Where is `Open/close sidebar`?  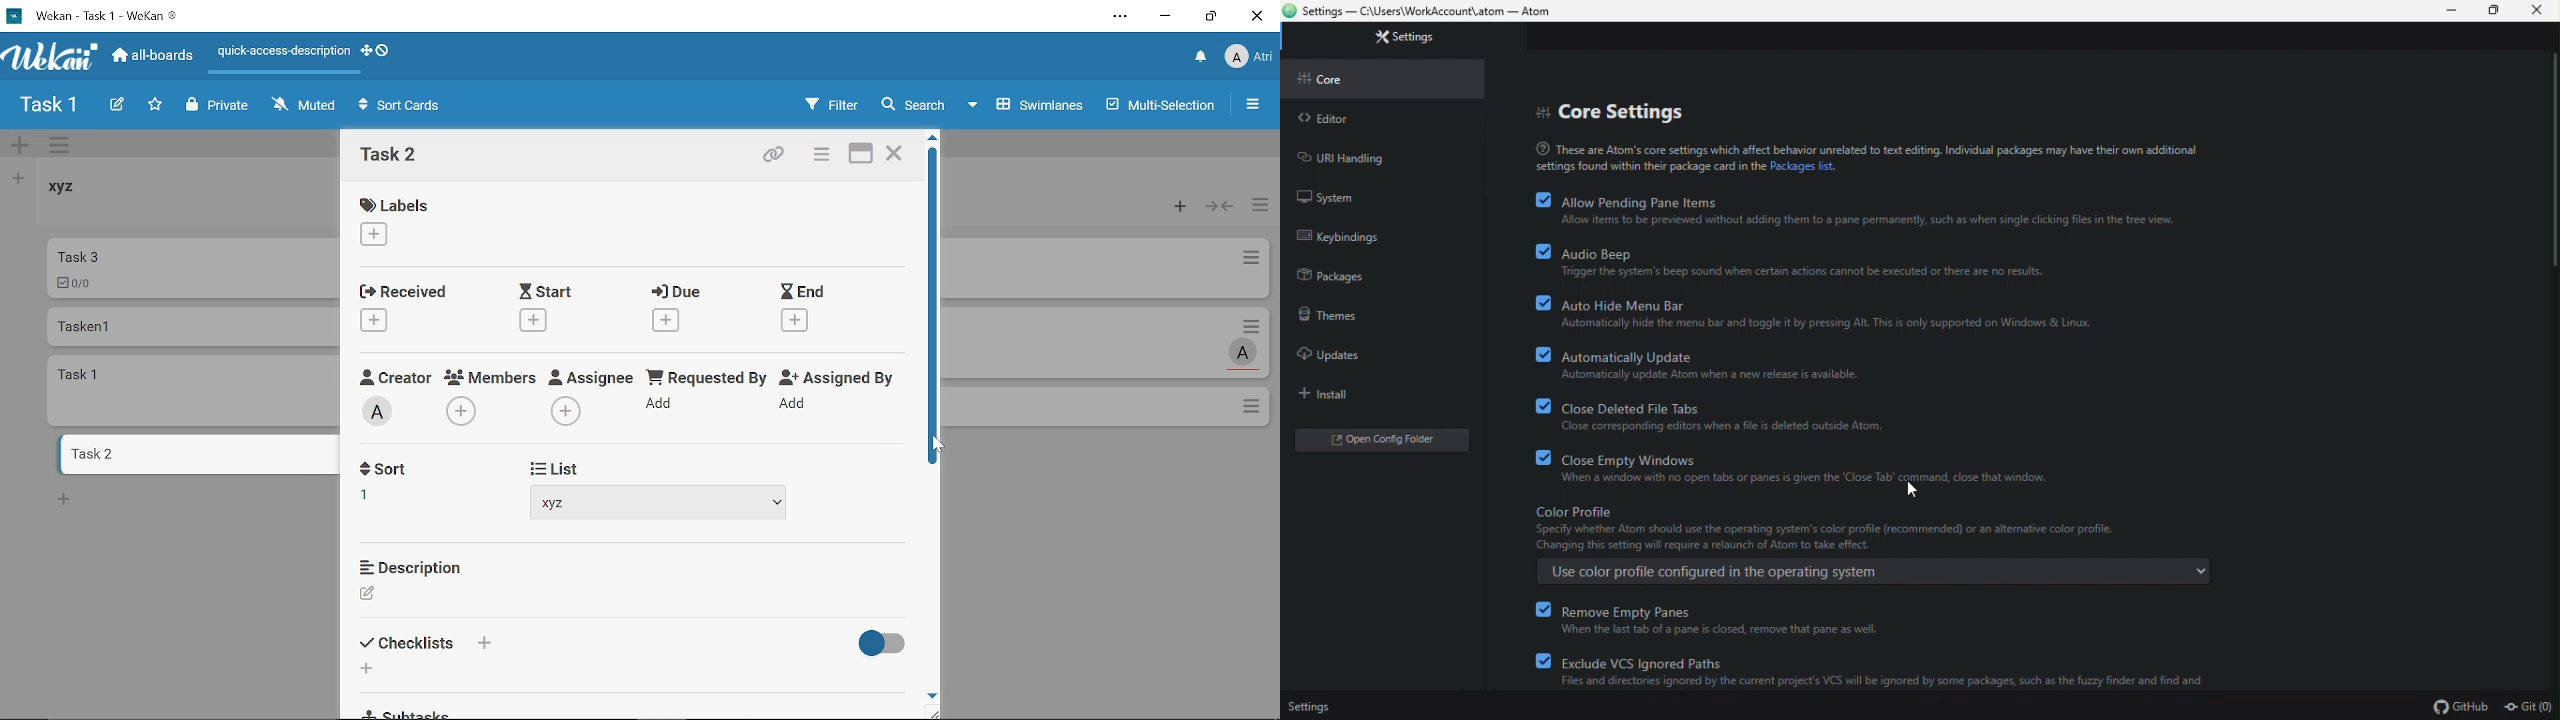
Open/close sidebar is located at coordinates (1255, 107).